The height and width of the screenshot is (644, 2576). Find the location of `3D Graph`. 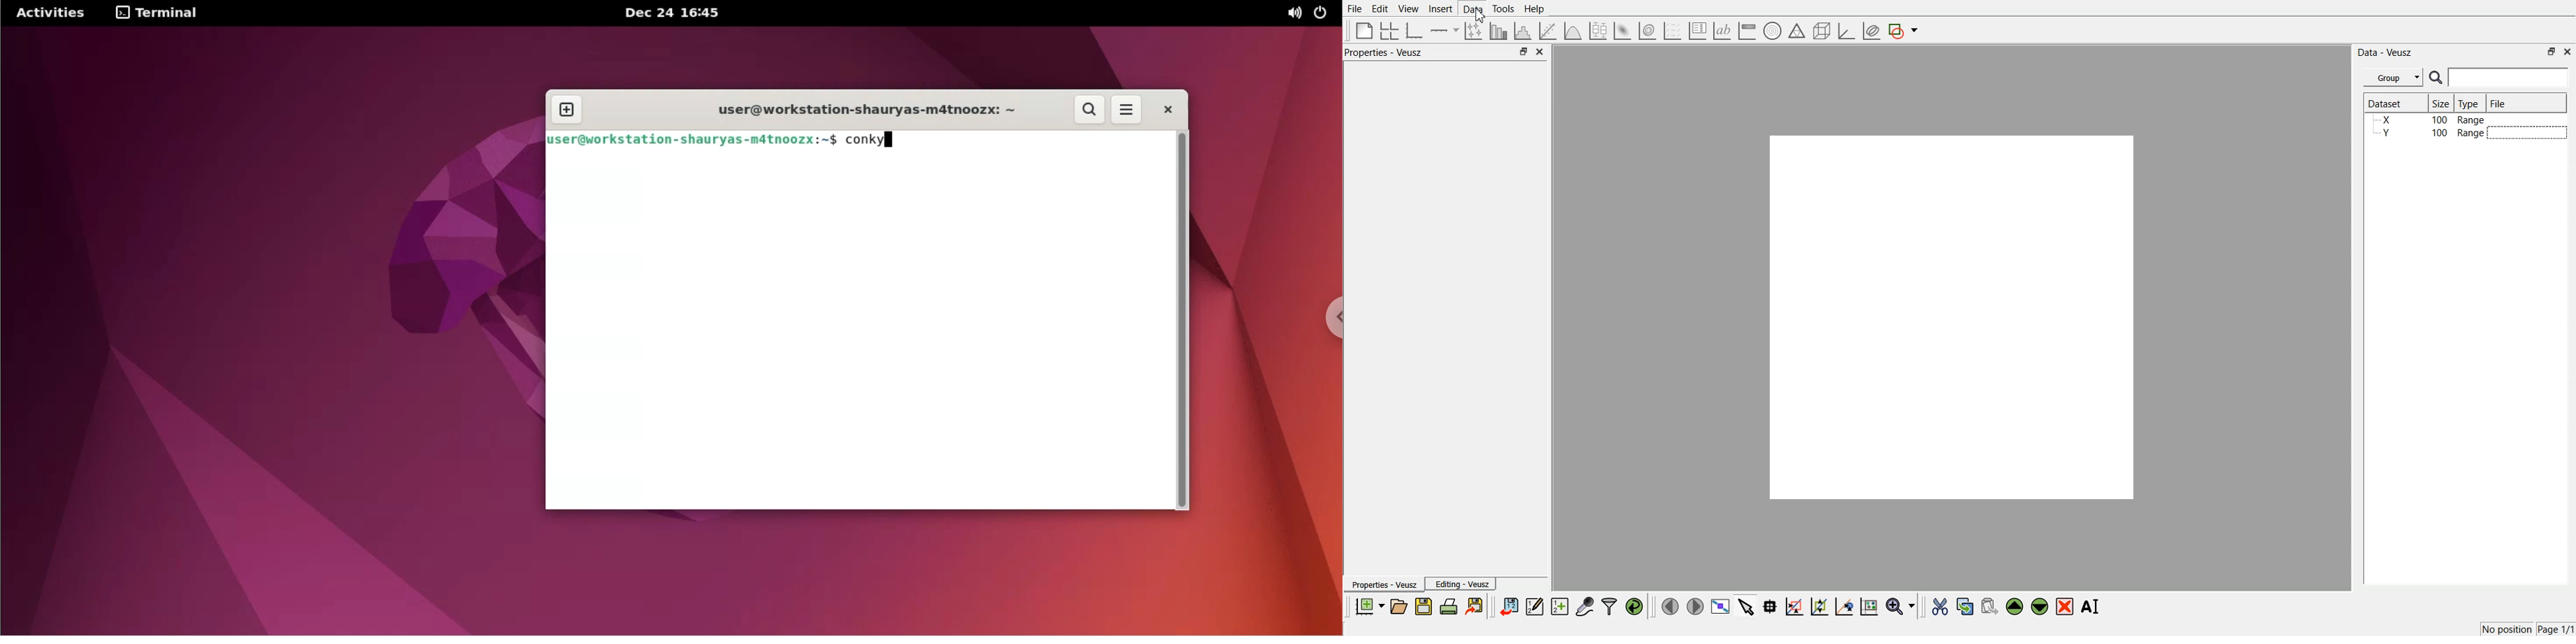

3D Graph is located at coordinates (1846, 31).